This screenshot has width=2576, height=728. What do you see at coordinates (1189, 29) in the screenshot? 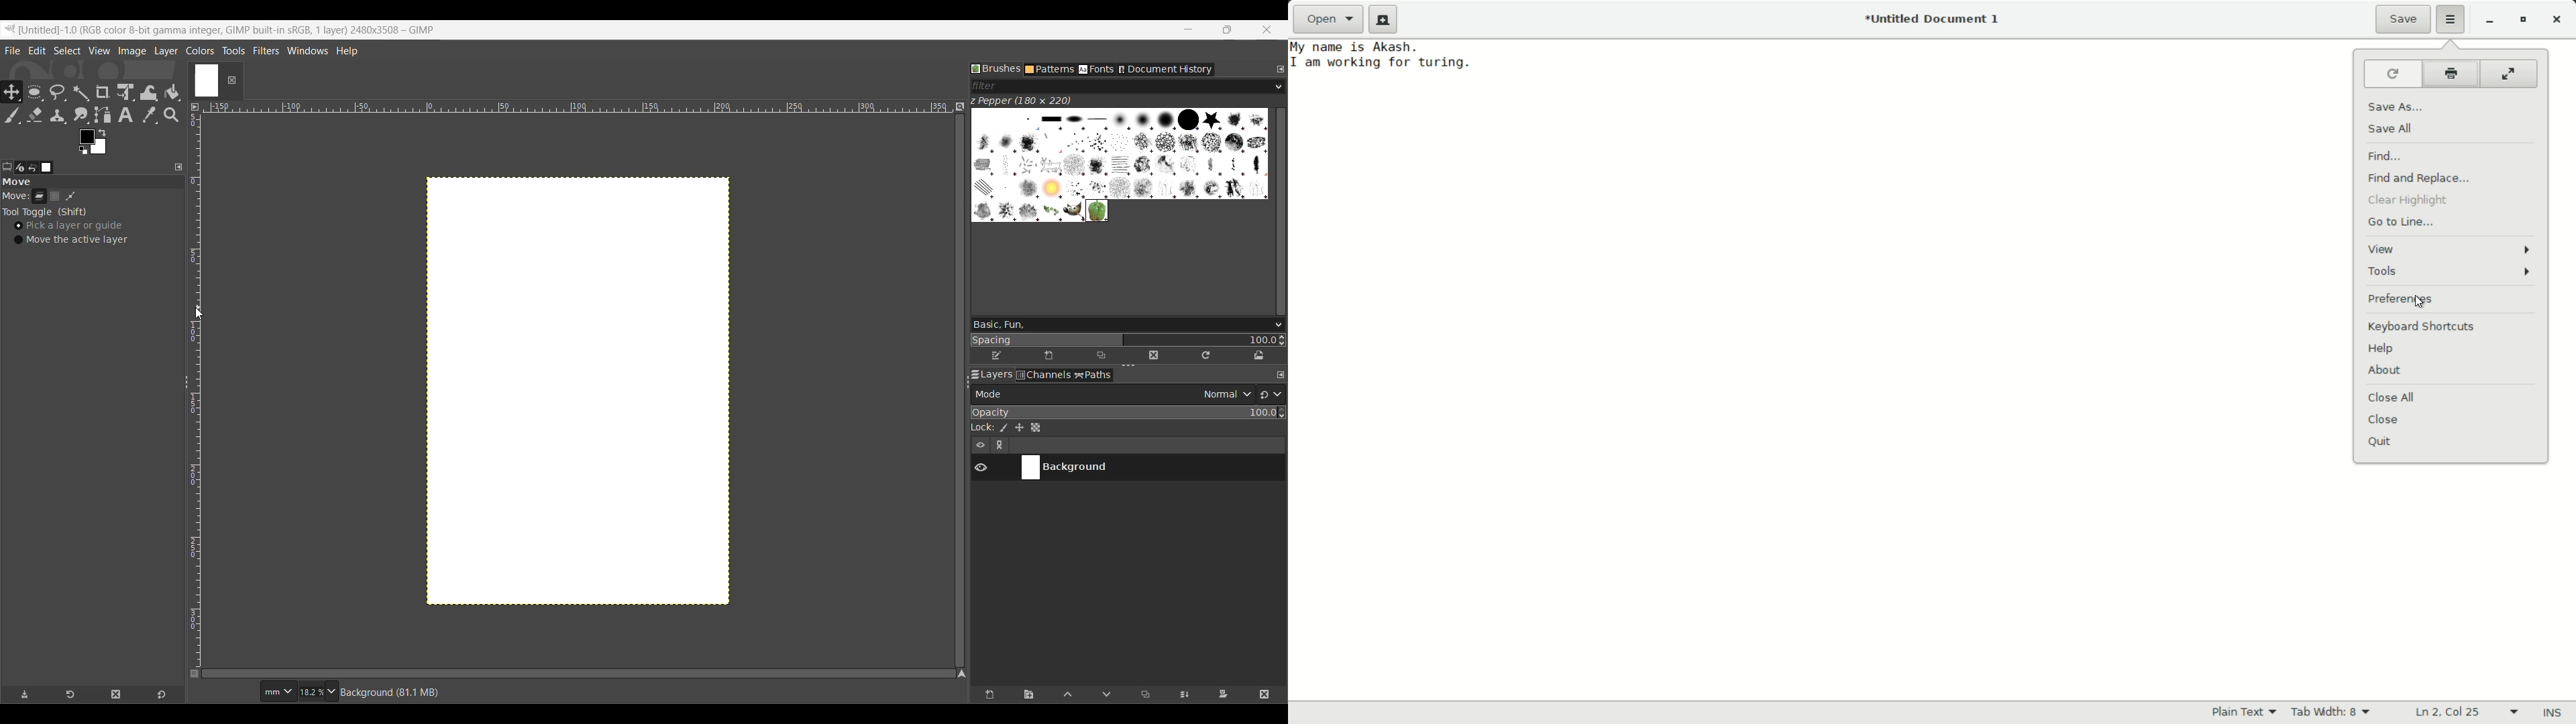
I see `Minimize ` at bounding box center [1189, 29].